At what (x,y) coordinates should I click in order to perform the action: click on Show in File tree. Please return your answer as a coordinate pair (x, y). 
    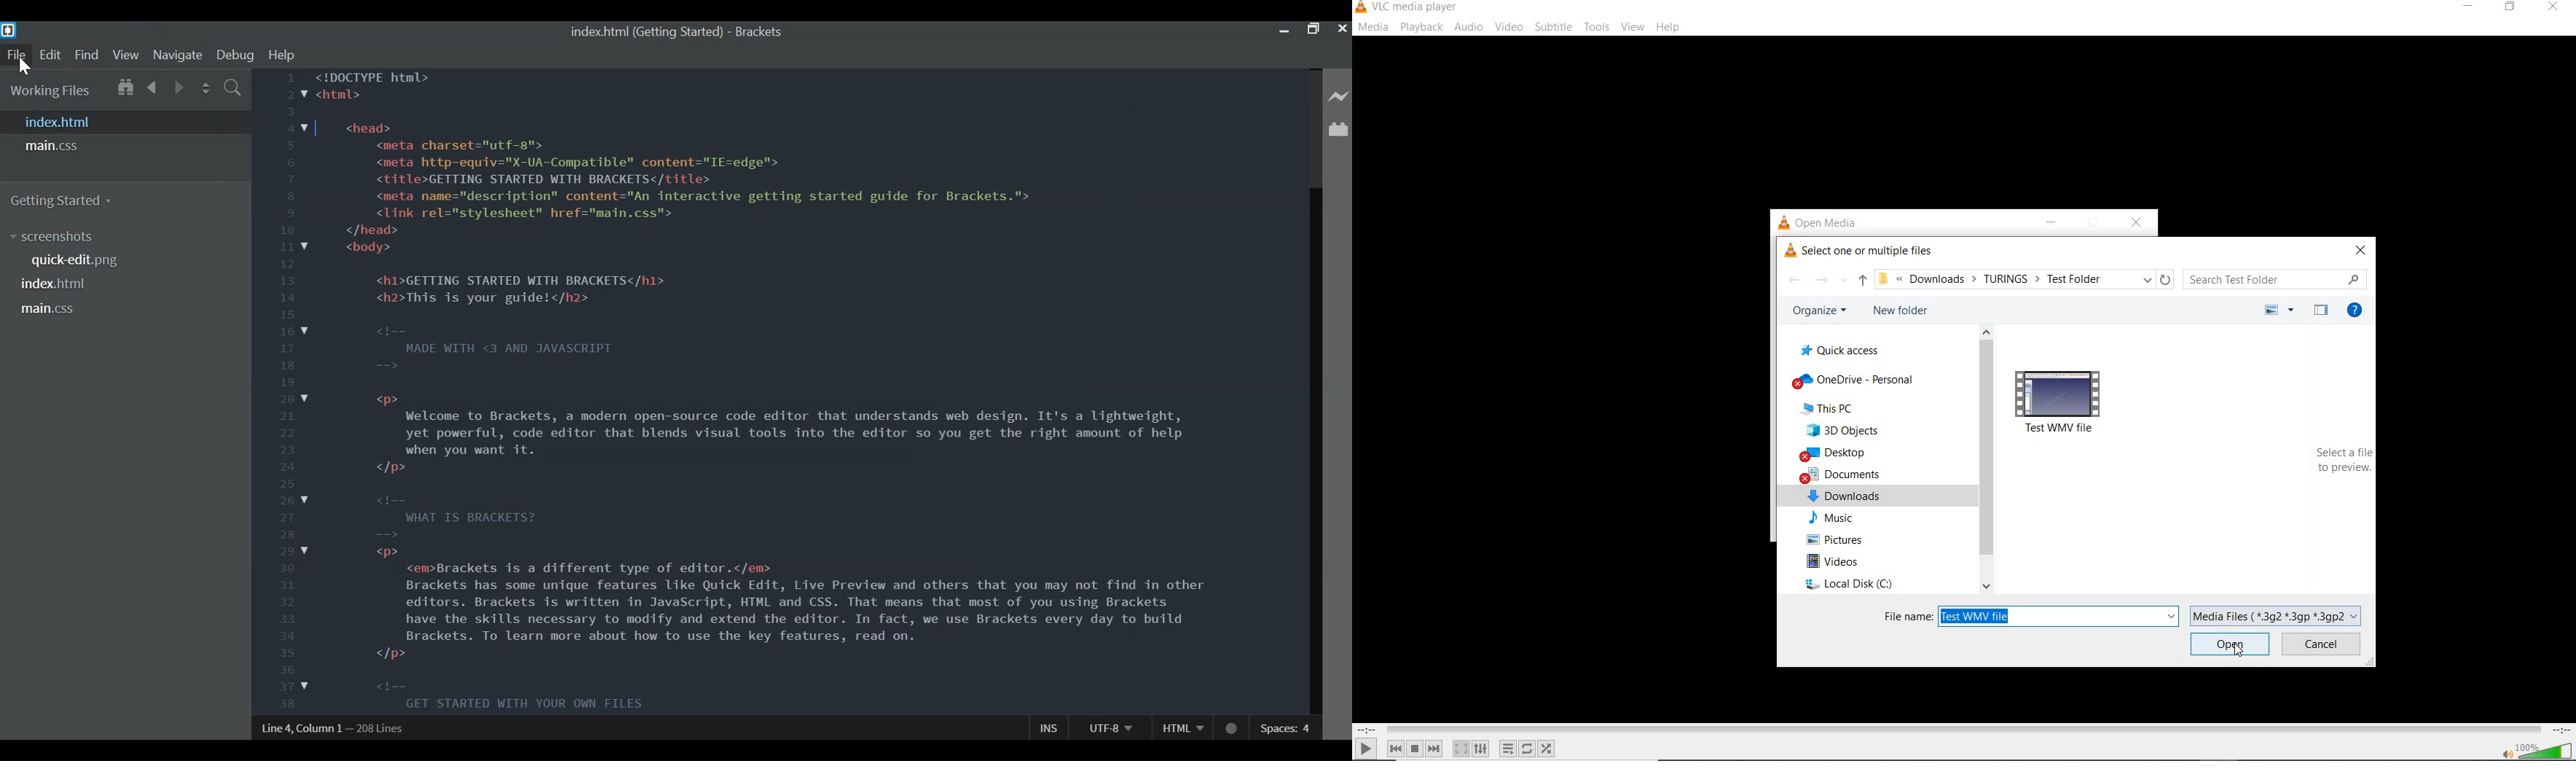
    Looking at the image, I should click on (125, 87).